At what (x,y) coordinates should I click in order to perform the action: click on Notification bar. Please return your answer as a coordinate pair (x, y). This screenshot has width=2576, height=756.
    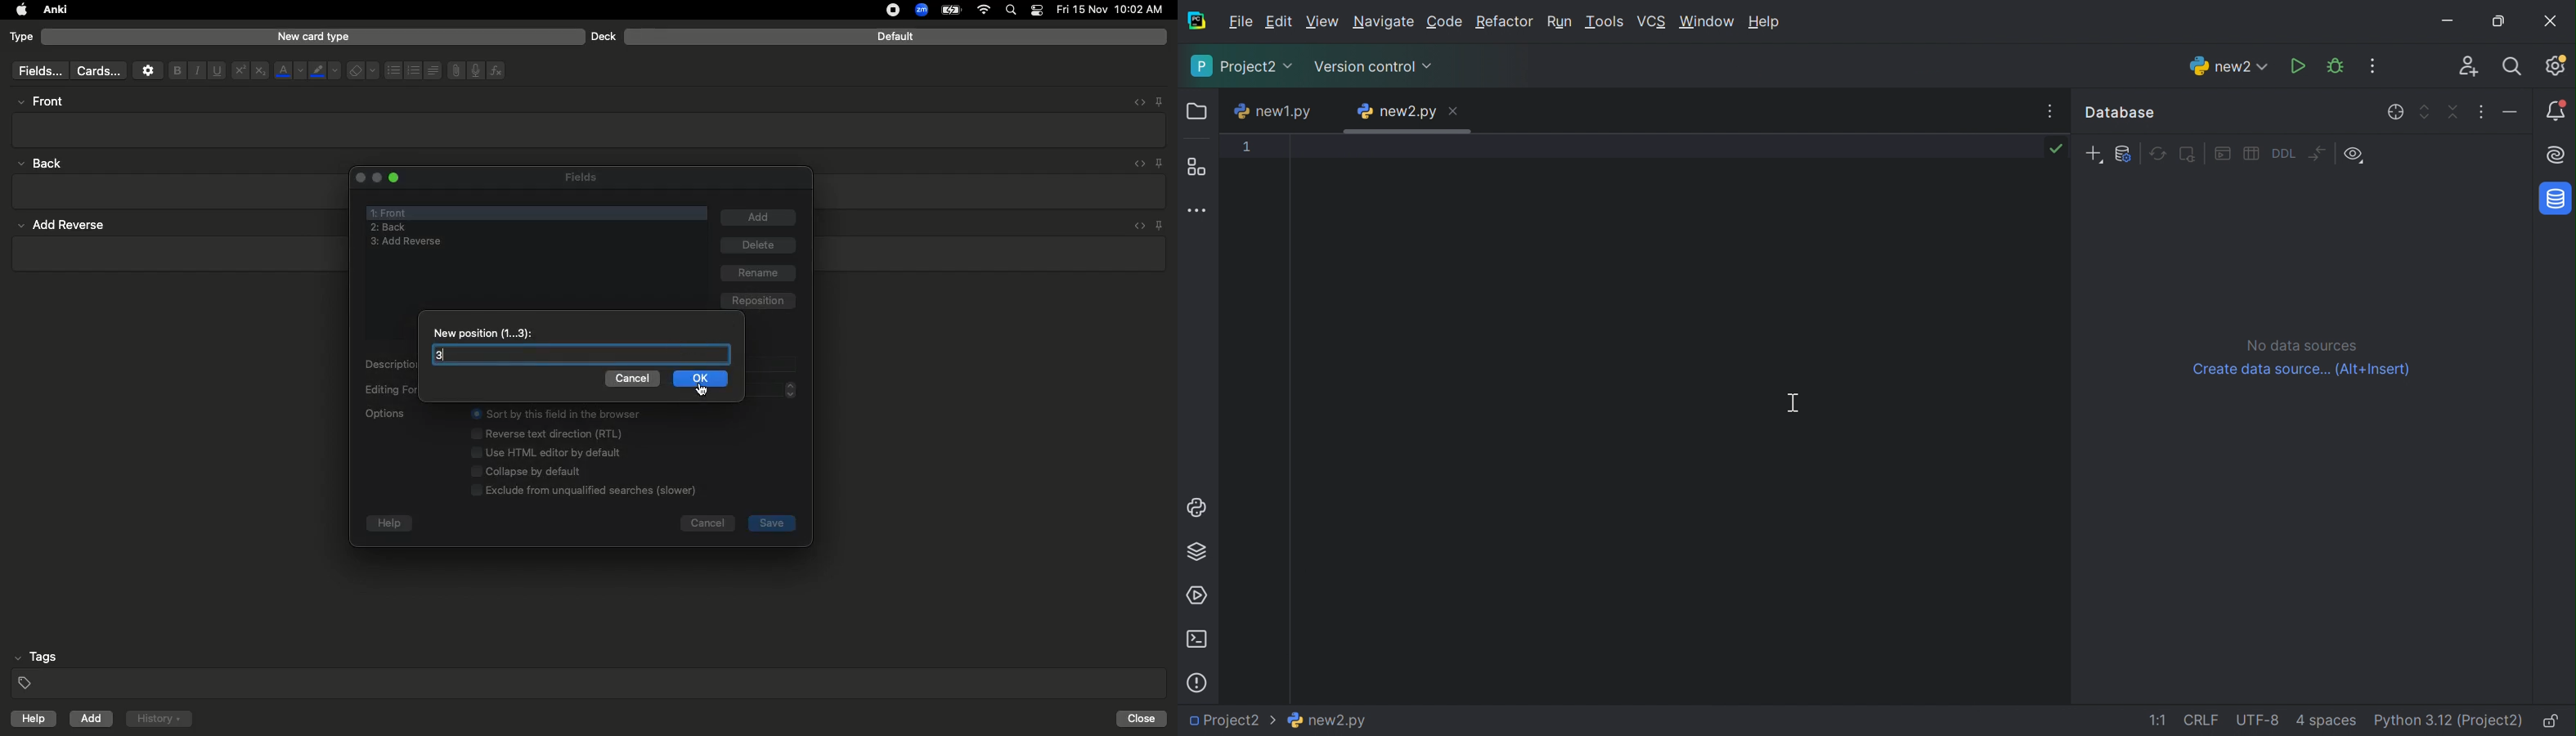
    Looking at the image, I should click on (1037, 11).